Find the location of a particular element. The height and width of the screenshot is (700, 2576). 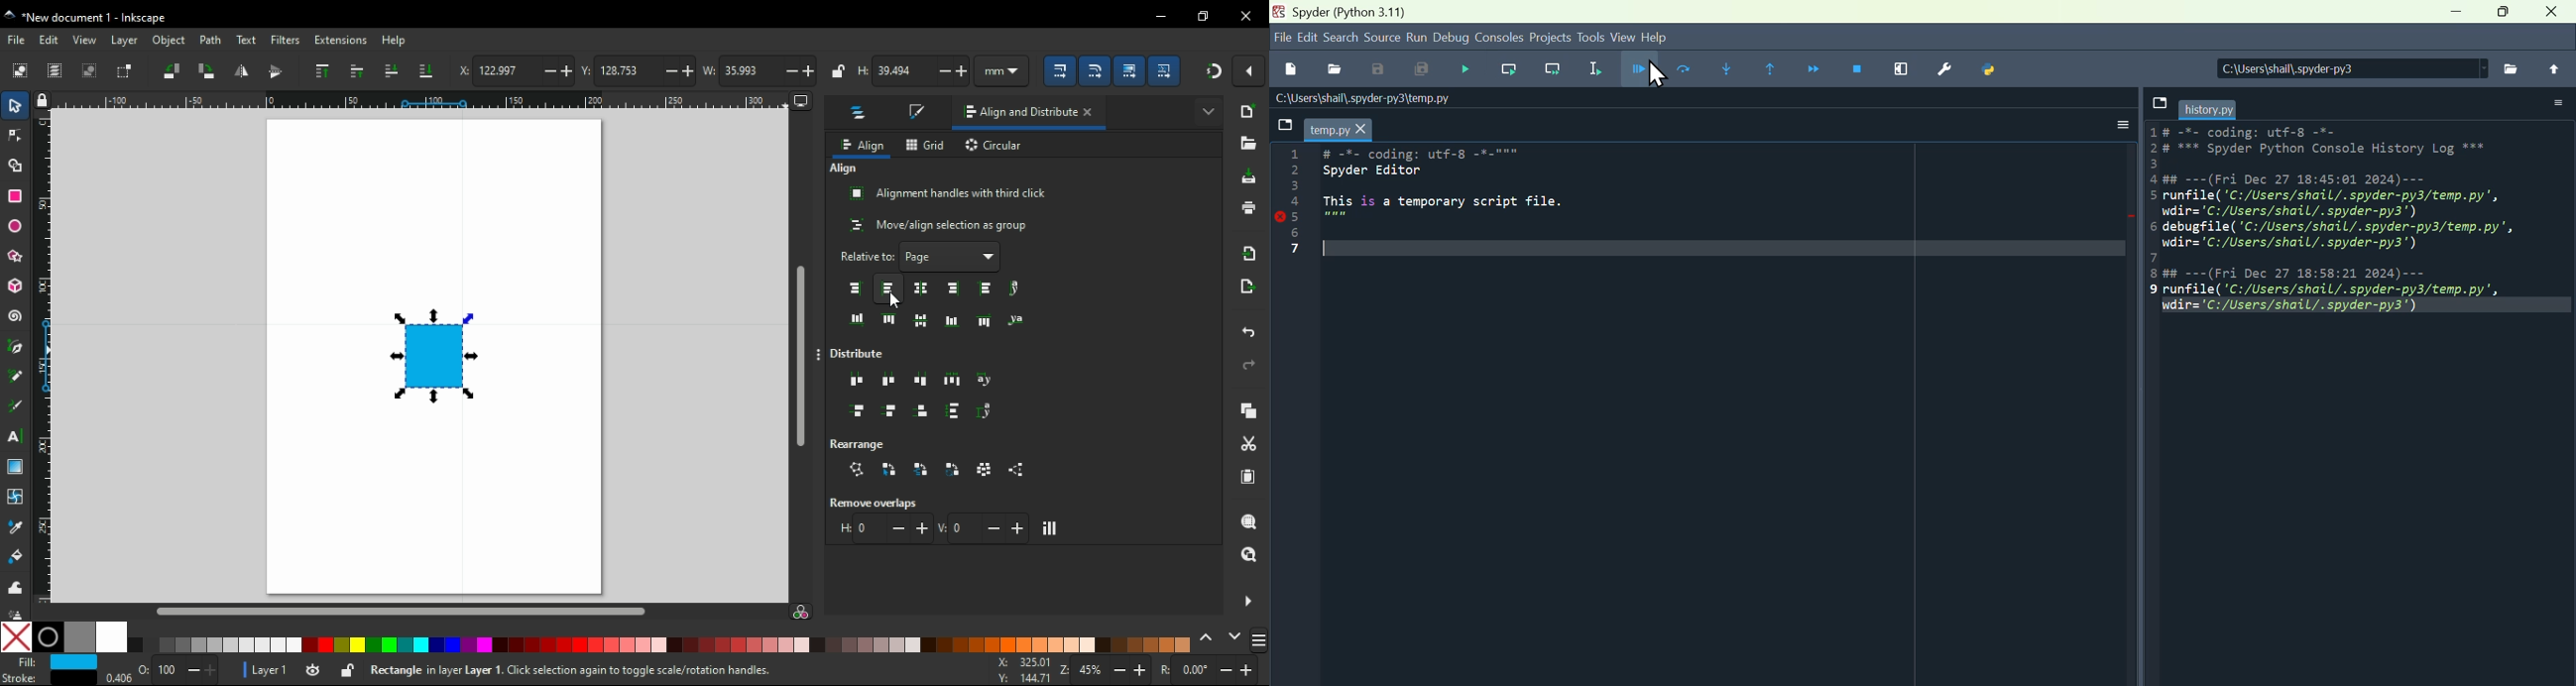

layers and object is located at coordinates (860, 113).